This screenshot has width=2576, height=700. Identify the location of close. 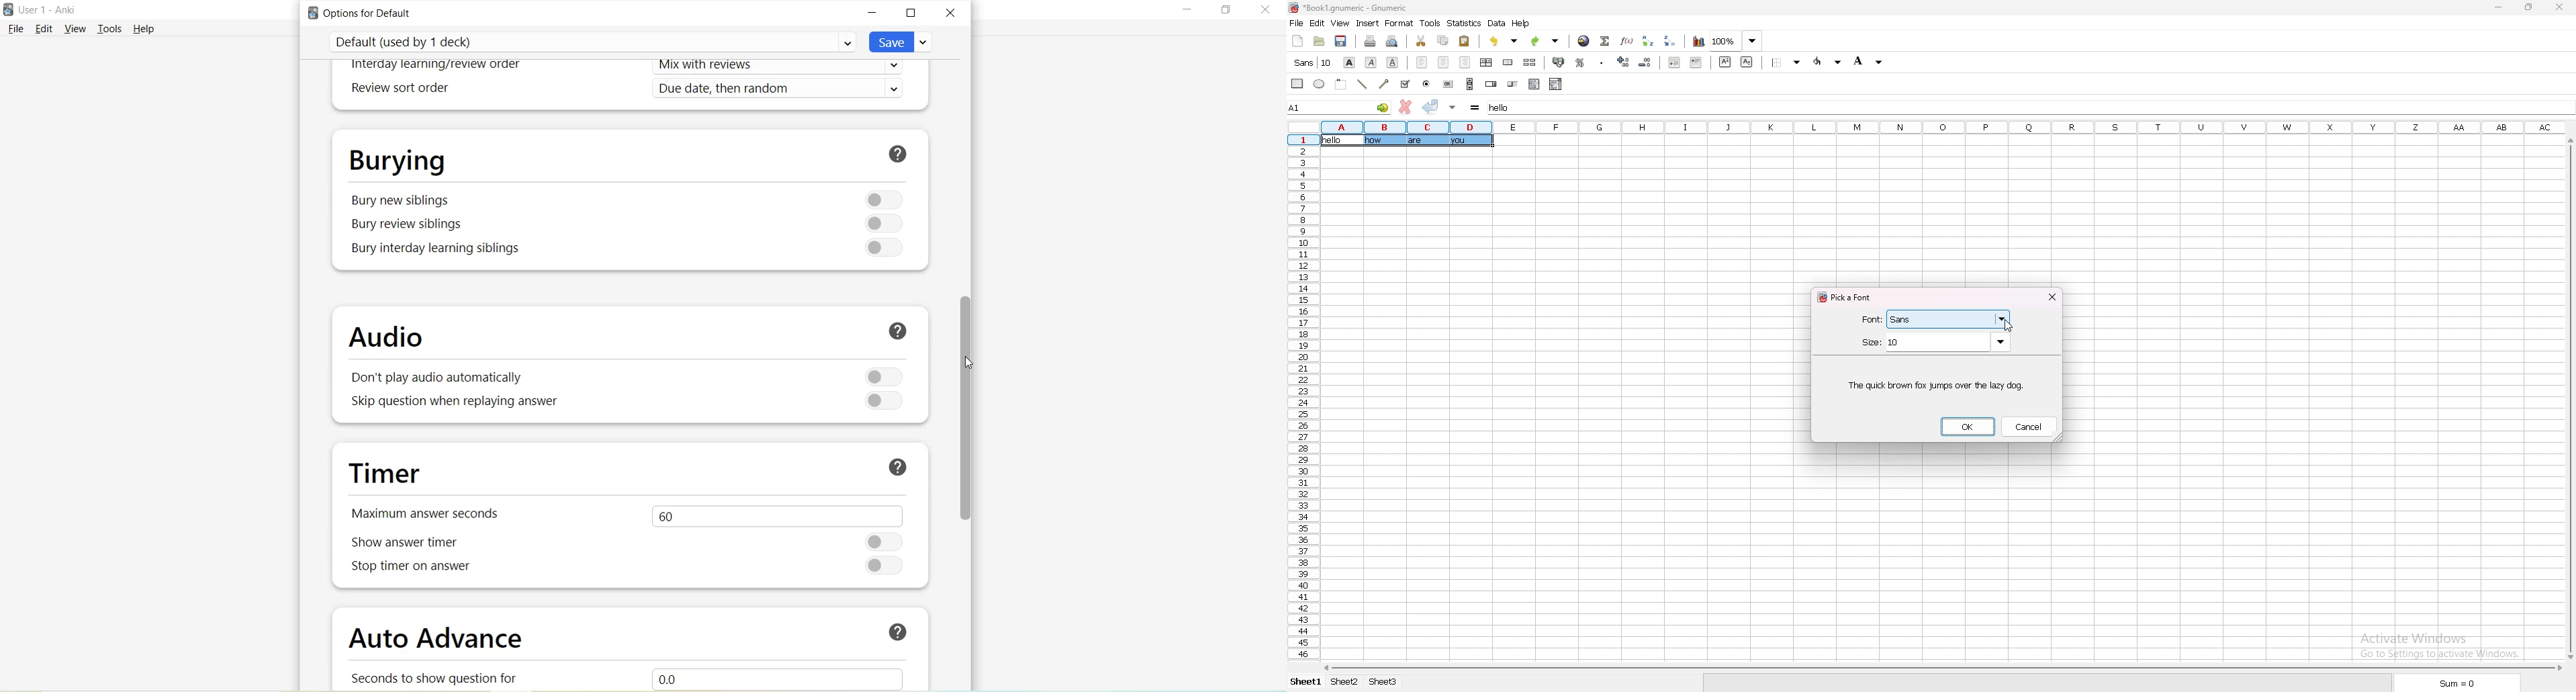
(2052, 296).